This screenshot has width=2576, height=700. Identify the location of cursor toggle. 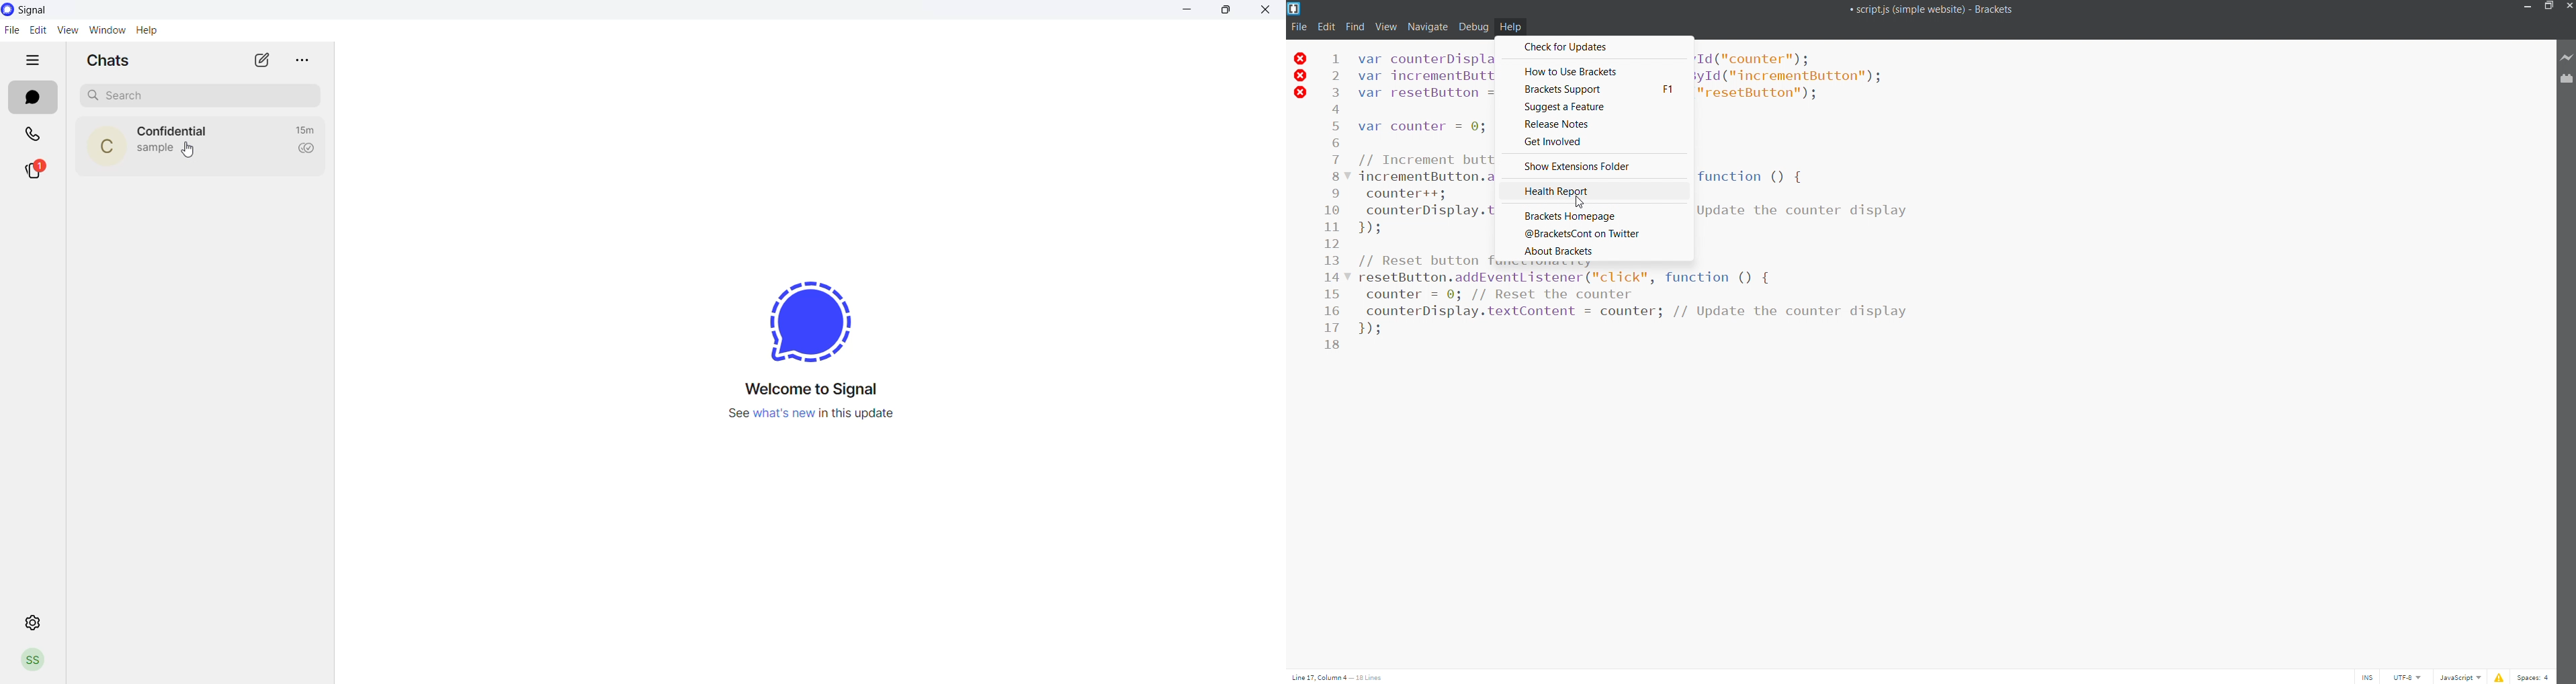
(2365, 676).